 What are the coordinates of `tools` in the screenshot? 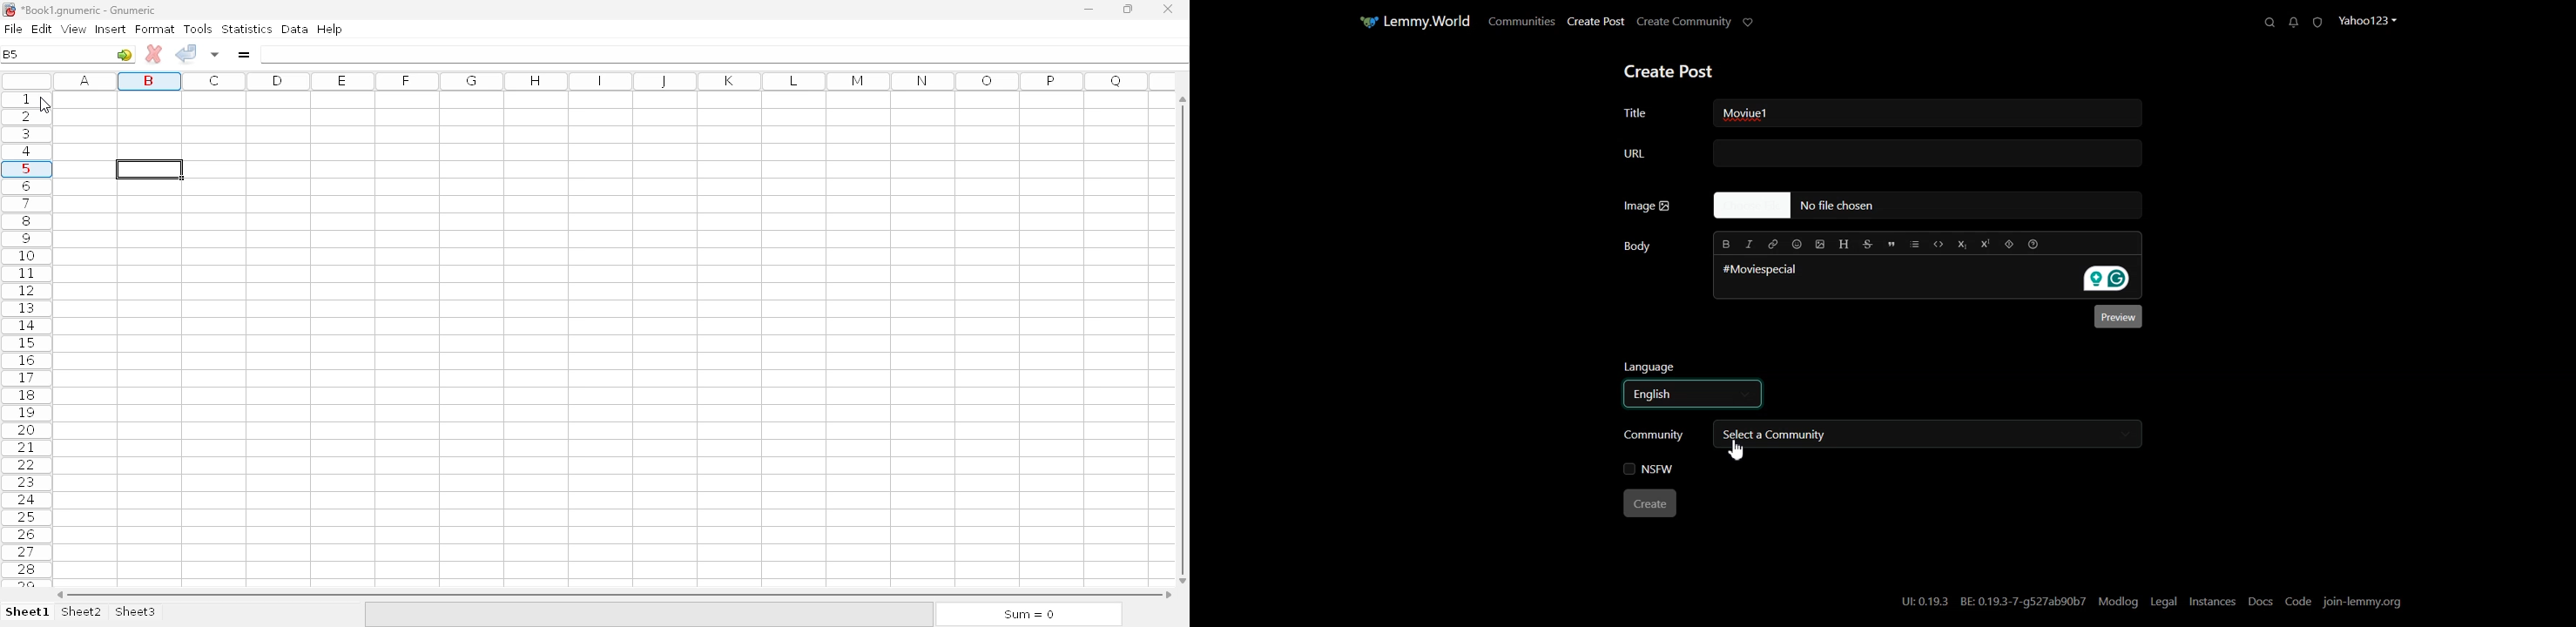 It's located at (198, 29).